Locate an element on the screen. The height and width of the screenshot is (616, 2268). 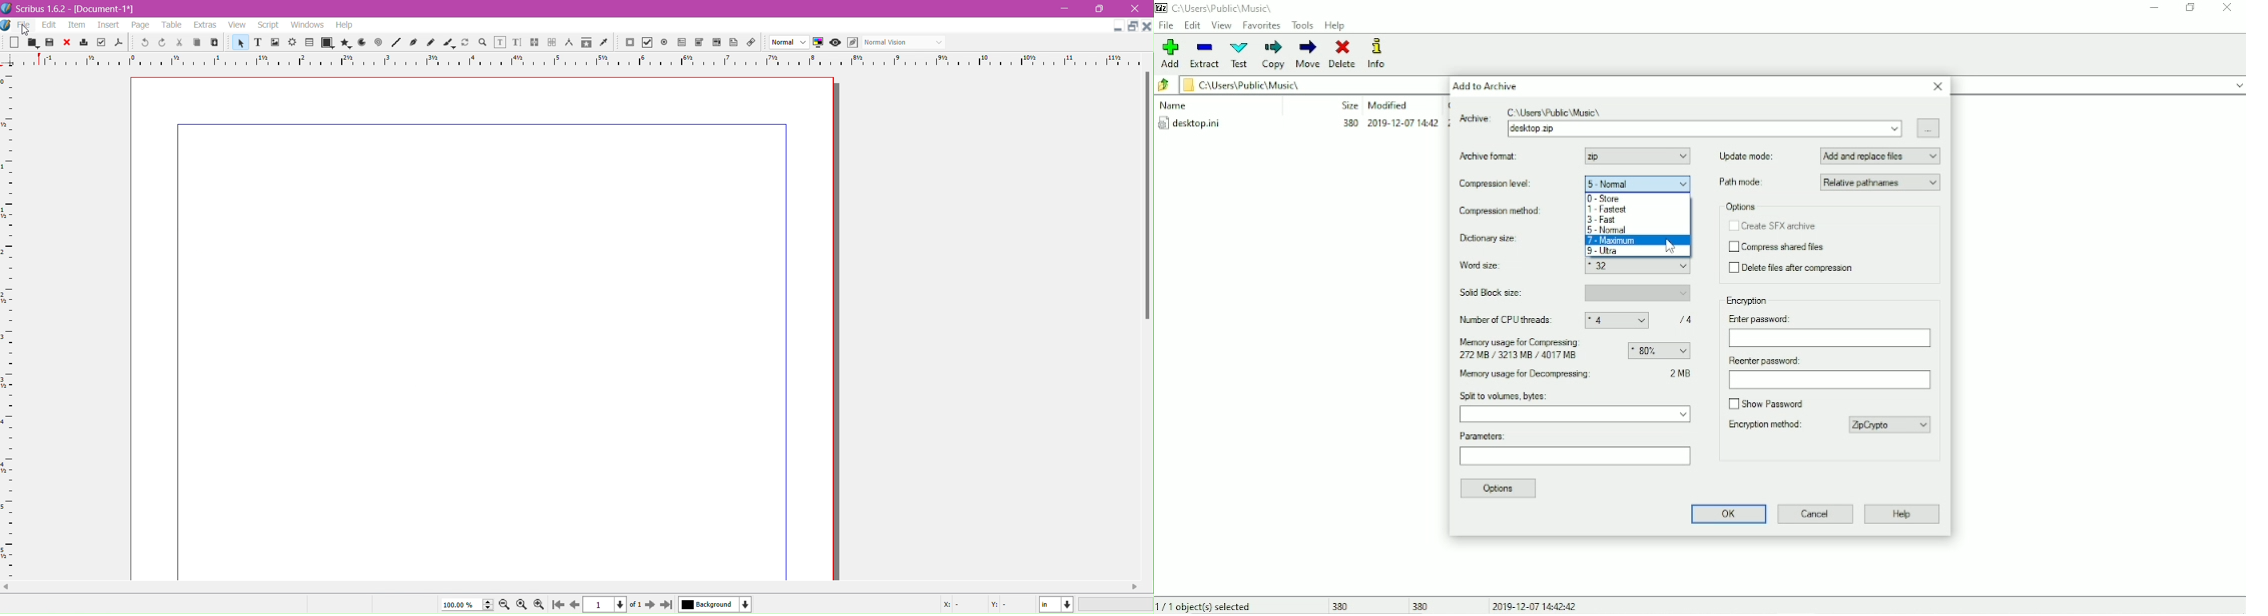
link annotations is located at coordinates (754, 43).